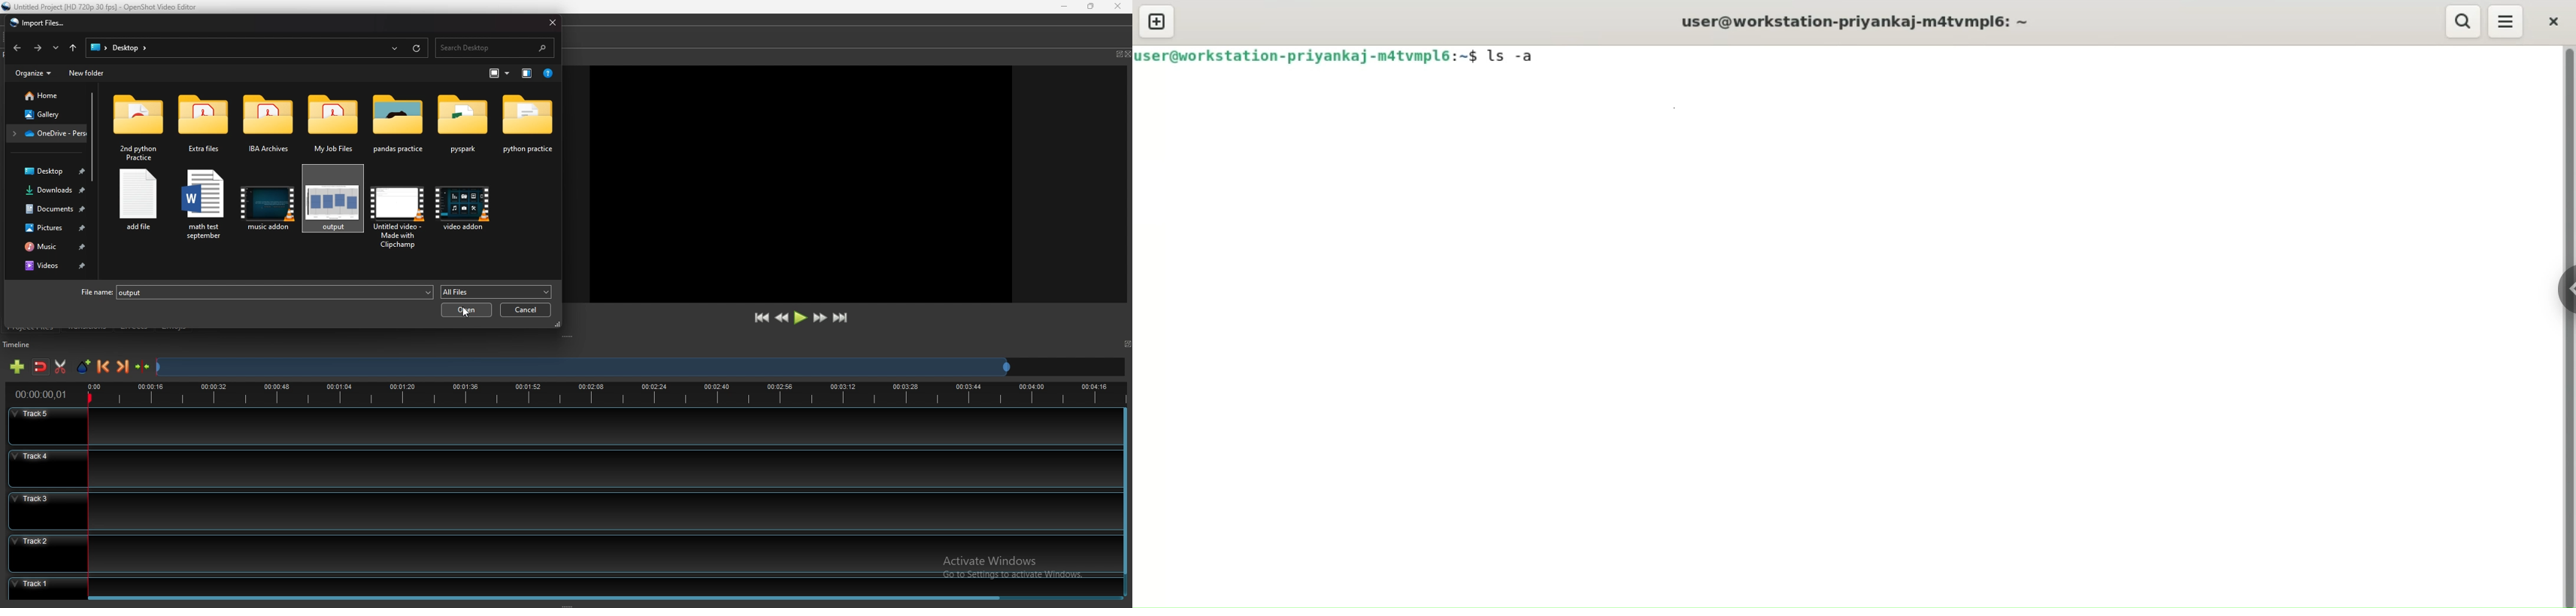 This screenshot has height=616, width=2576. Describe the element at coordinates (1091, 6) in the screenshot. I see `resize` at that location.